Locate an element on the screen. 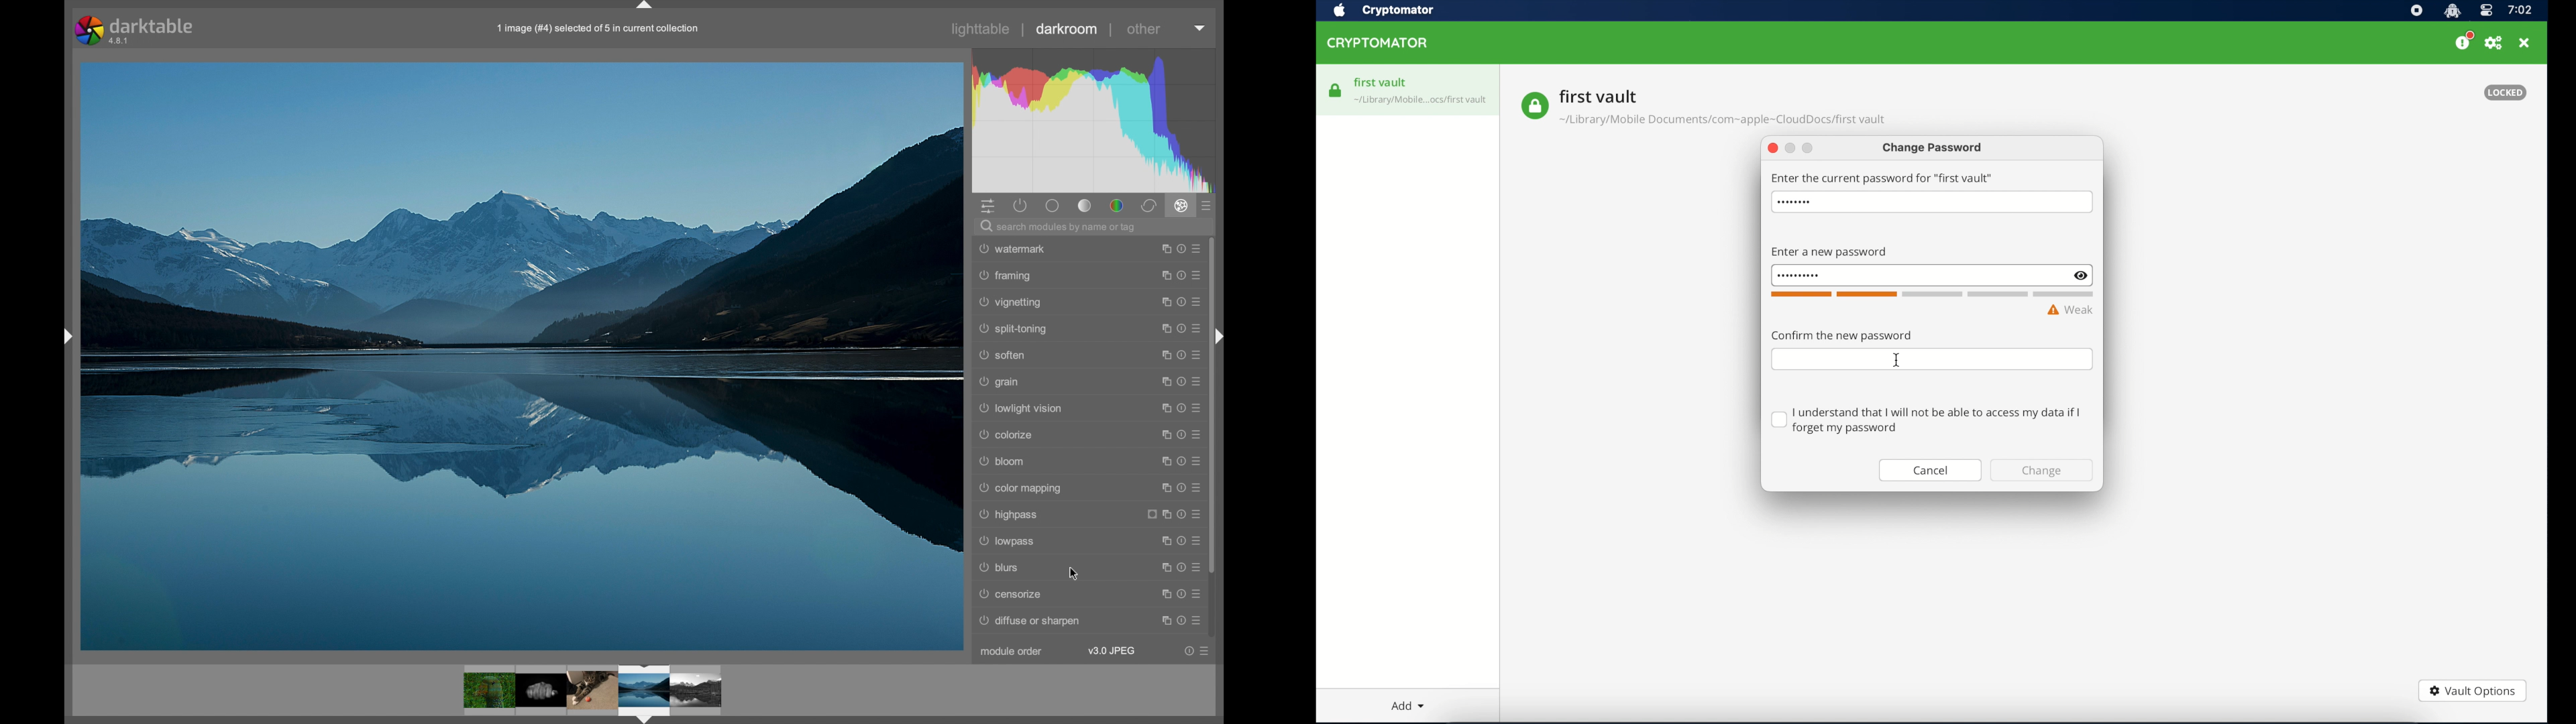 Image resolution: width=2576 pixels, height=728 pixels. more options is located at coordinates (1196, 434).